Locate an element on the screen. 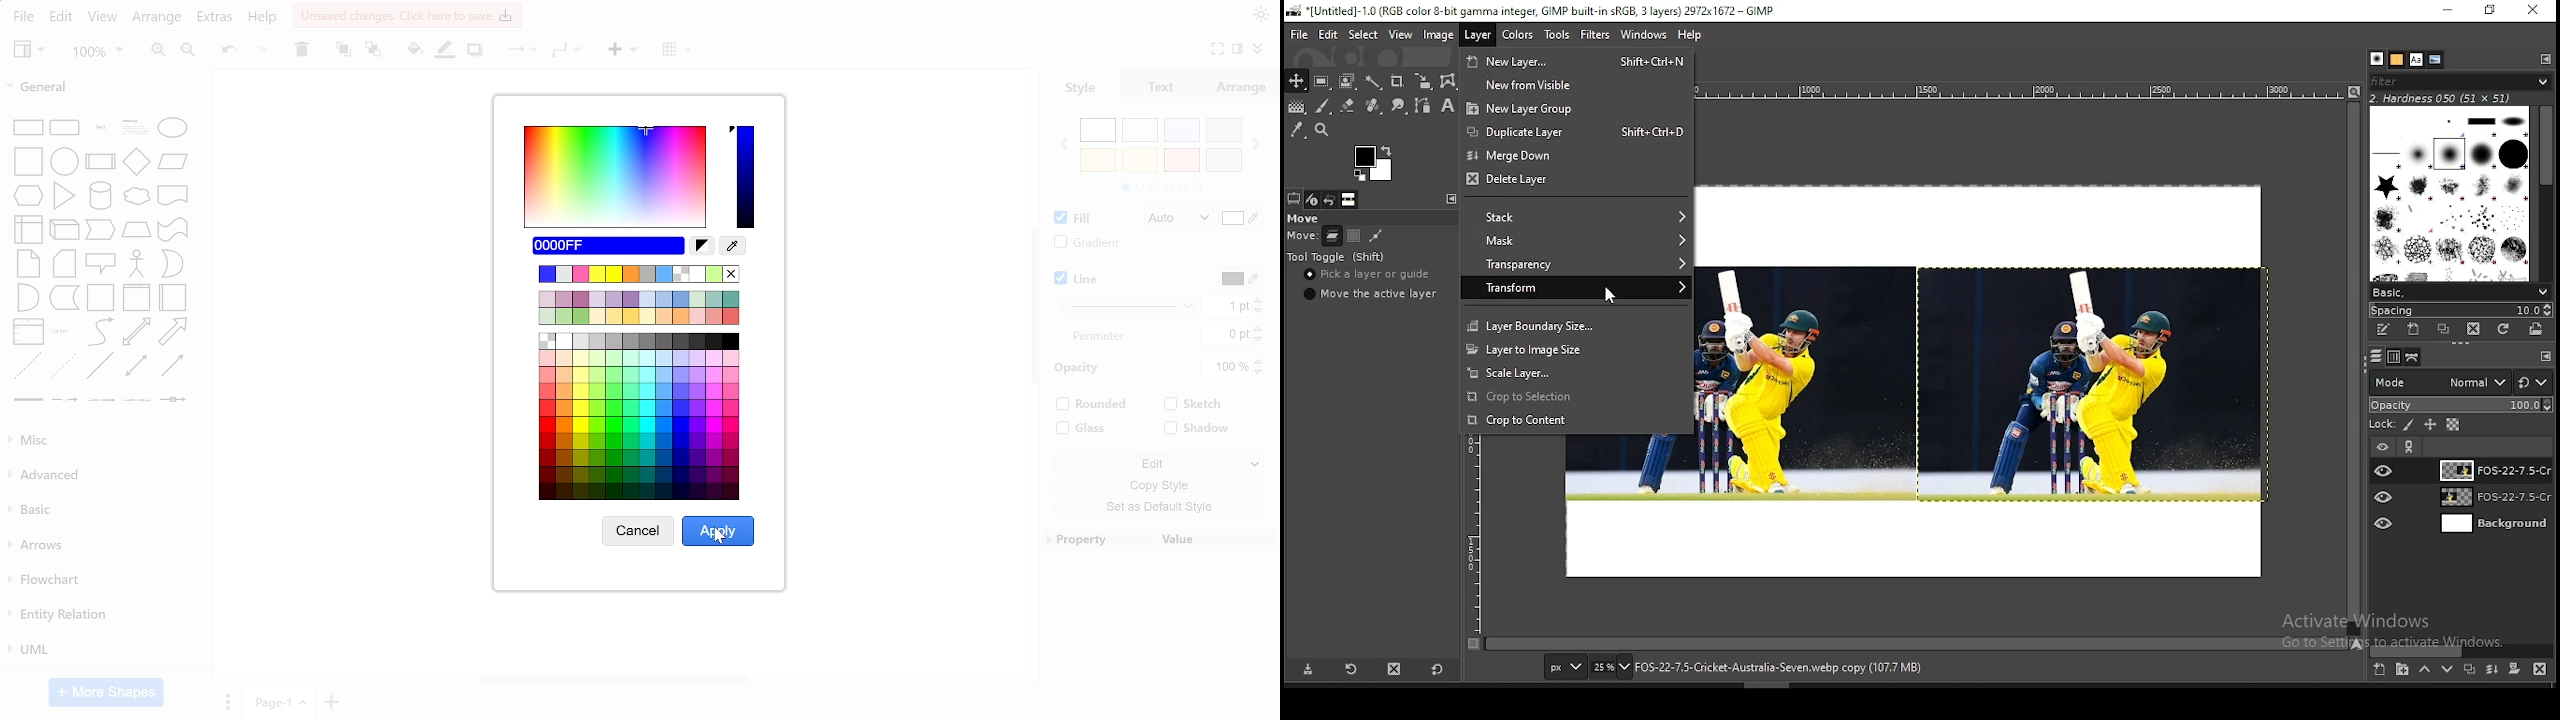 This screenshot has height=728, width=2576. current color spectrum is located at coordinates (748, 175).